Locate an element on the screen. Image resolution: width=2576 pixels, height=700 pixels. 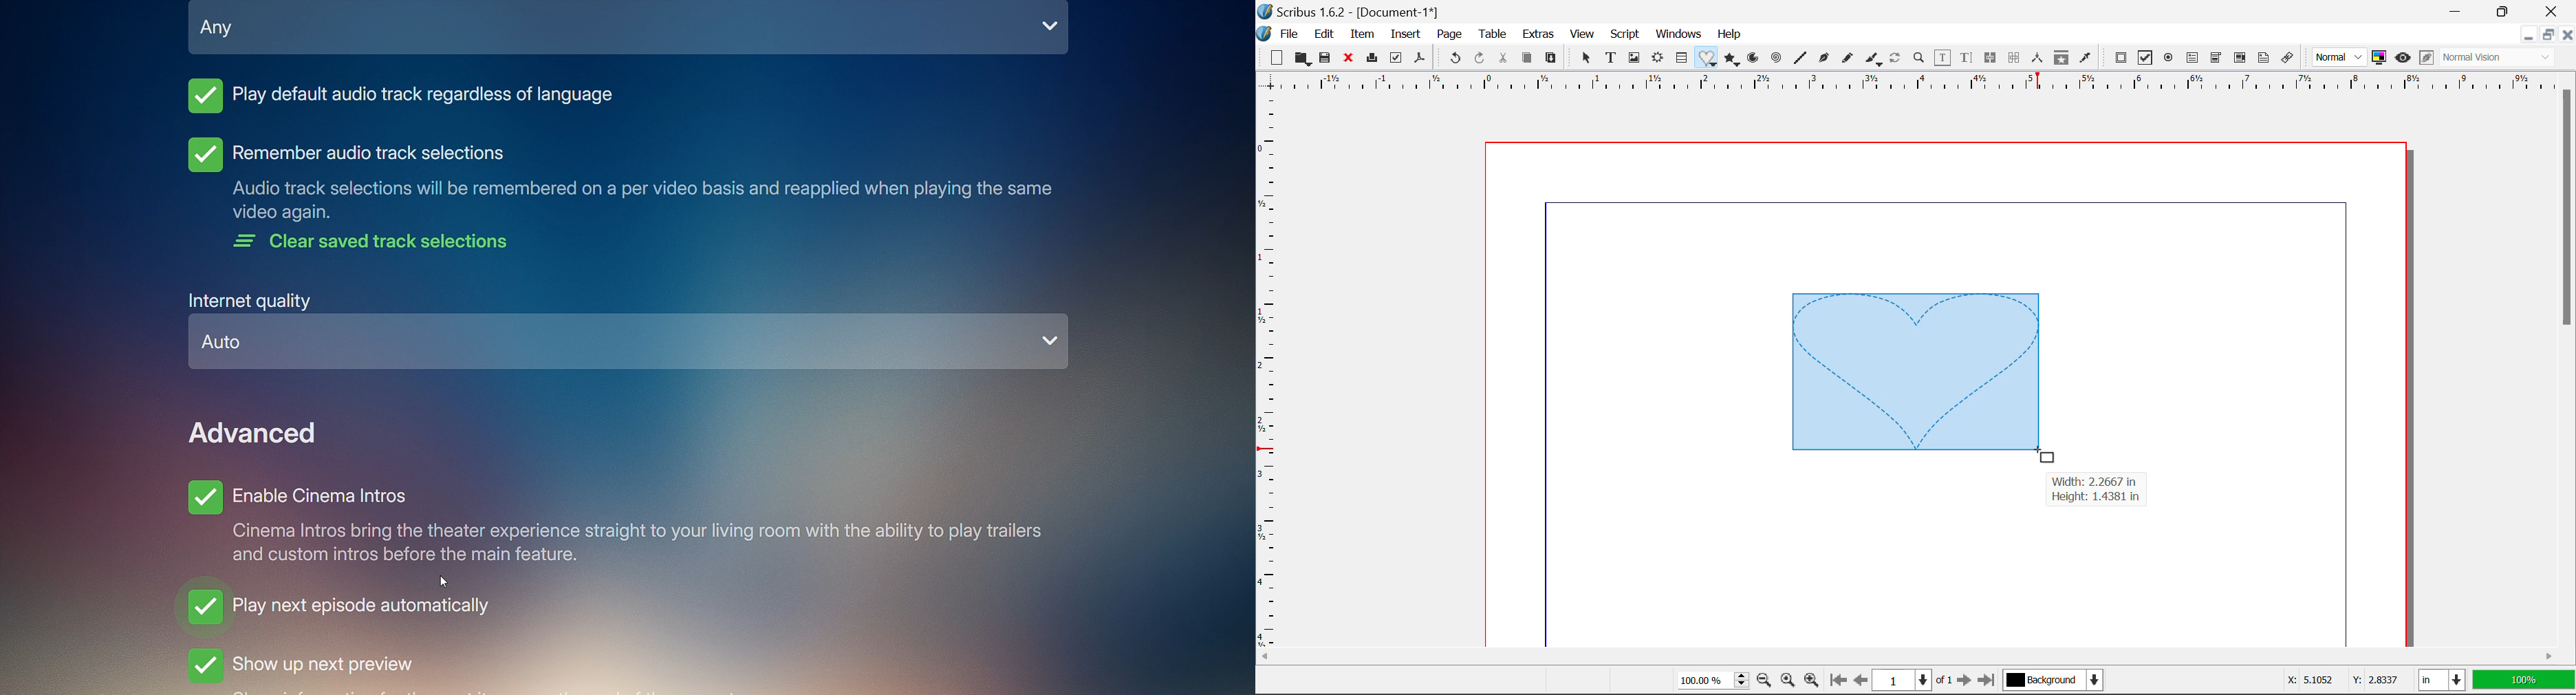
Zoom to 100% is located at coordinates (1786, 682).